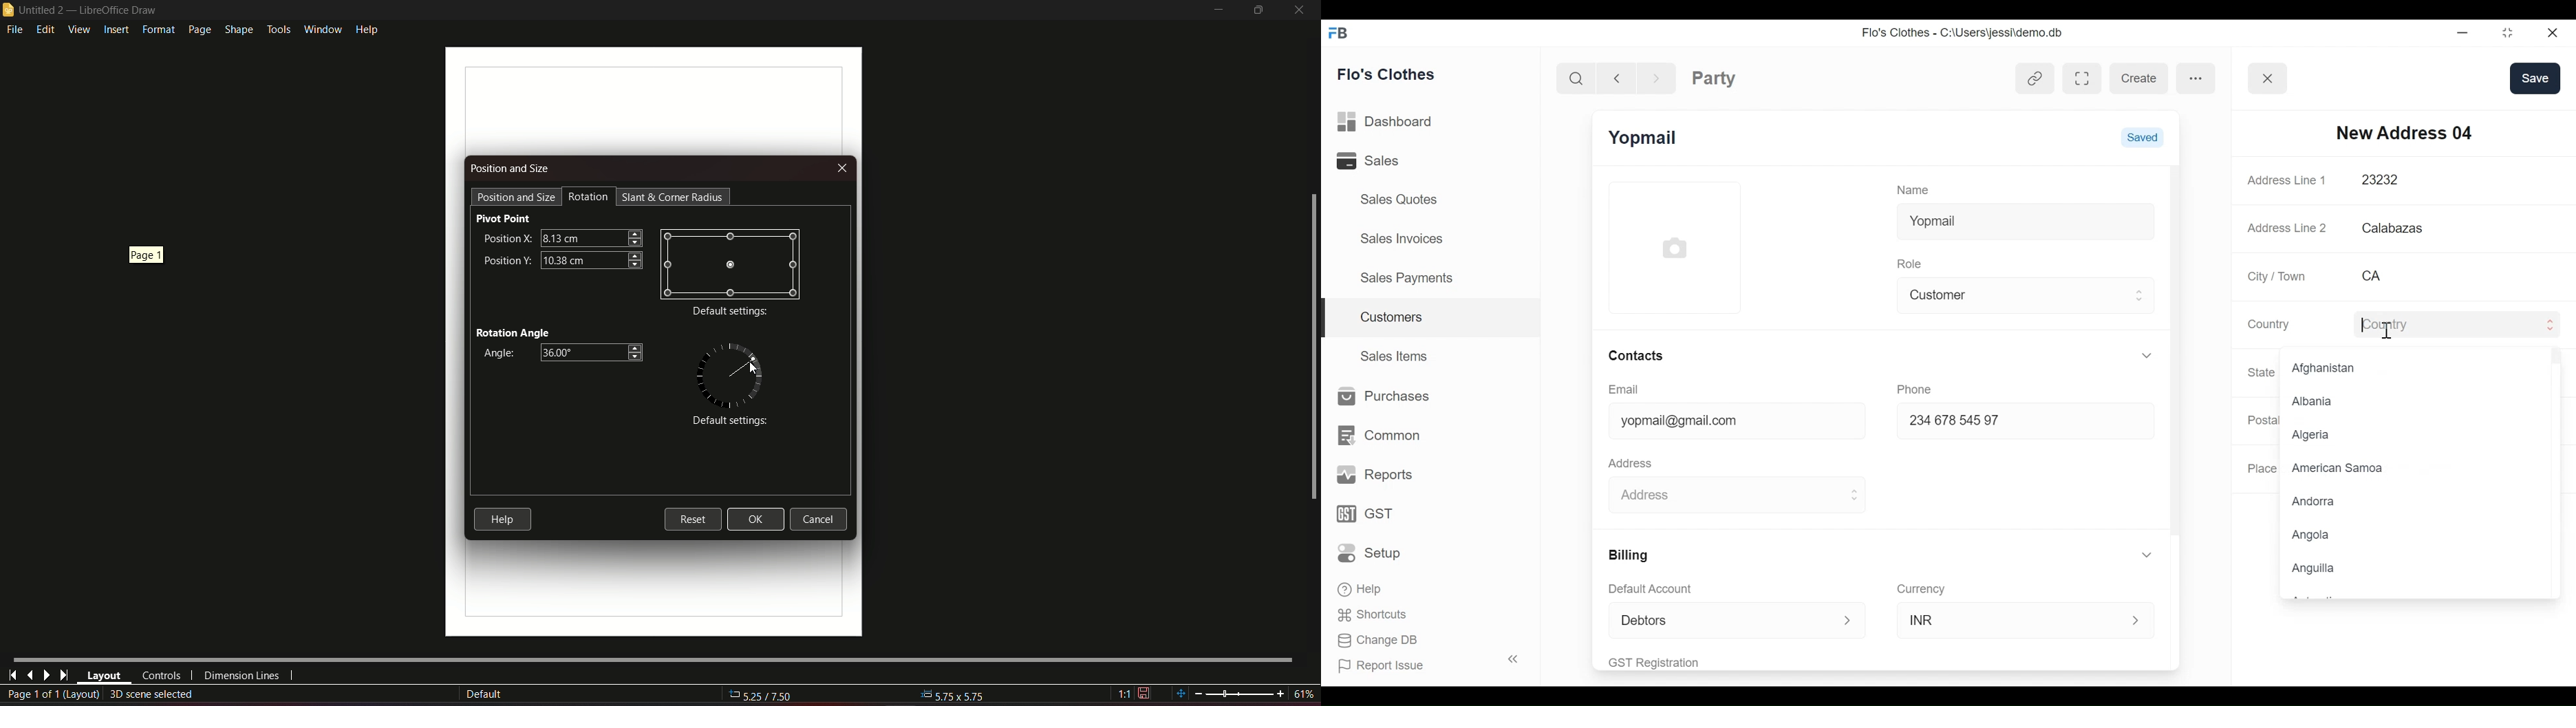  Describe the element at coordinates (2149, 555) in the screenshot. I see `Expand` at that location.